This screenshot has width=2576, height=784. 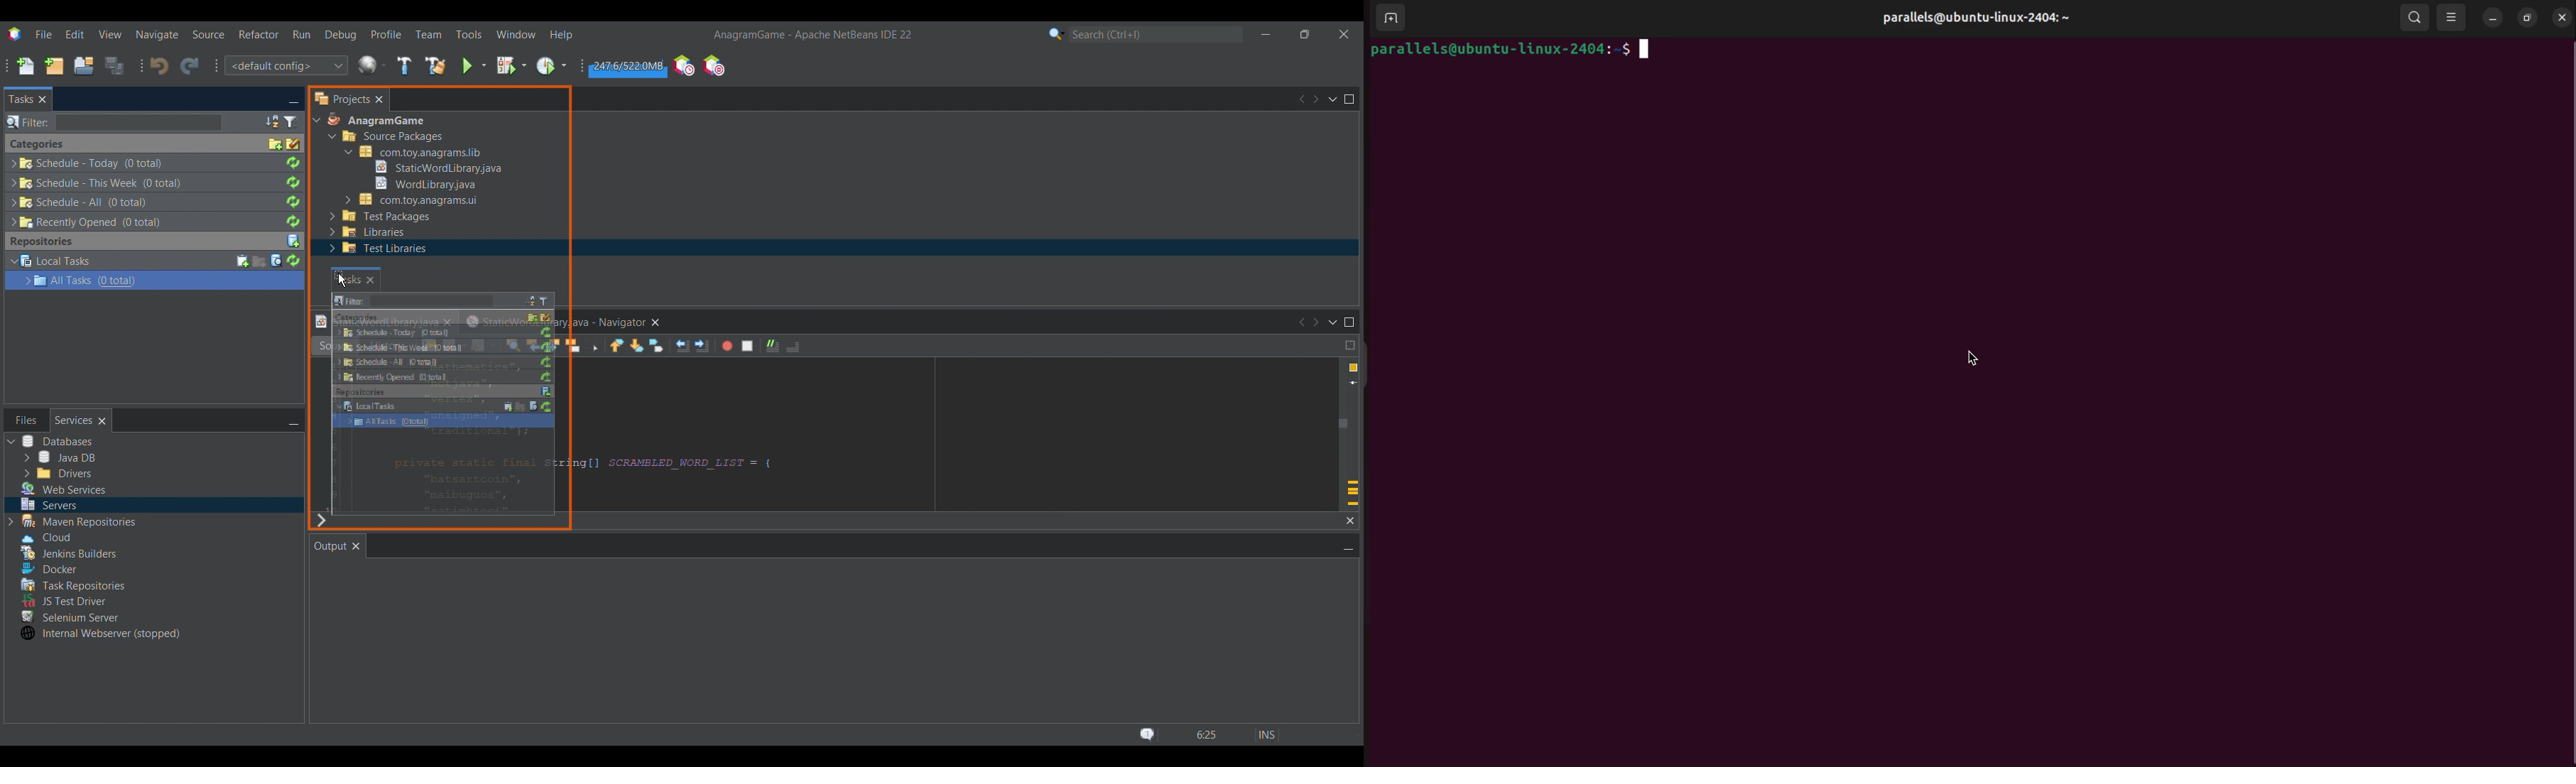 I want to click on Toggle bookmark, so click(x=656, y=346).